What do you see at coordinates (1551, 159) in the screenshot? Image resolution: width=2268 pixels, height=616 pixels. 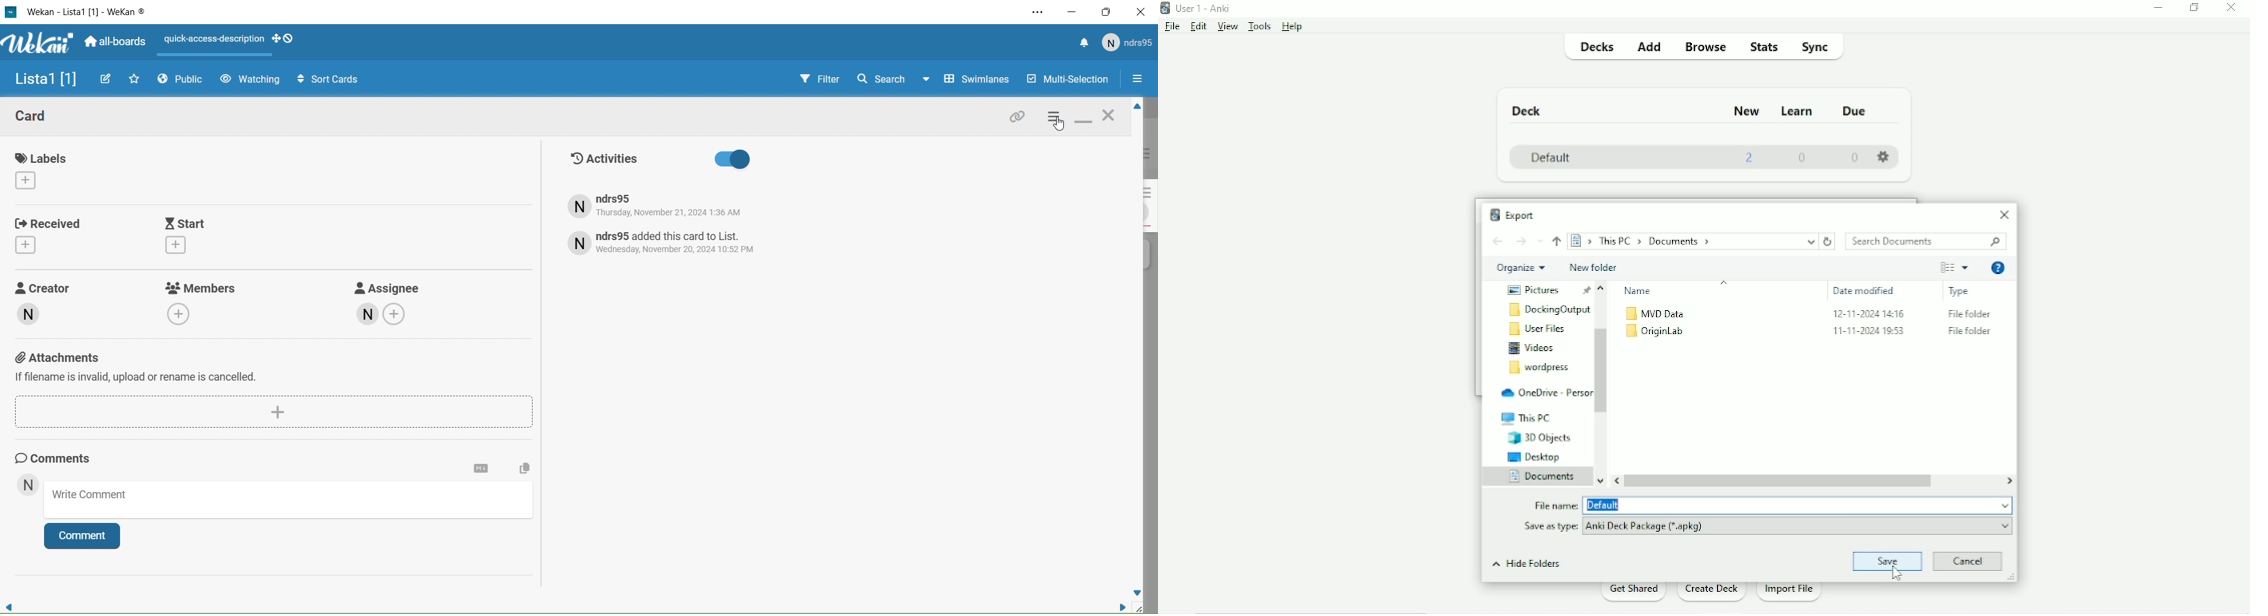 I see `Default` at bounding box center [1551, 159].